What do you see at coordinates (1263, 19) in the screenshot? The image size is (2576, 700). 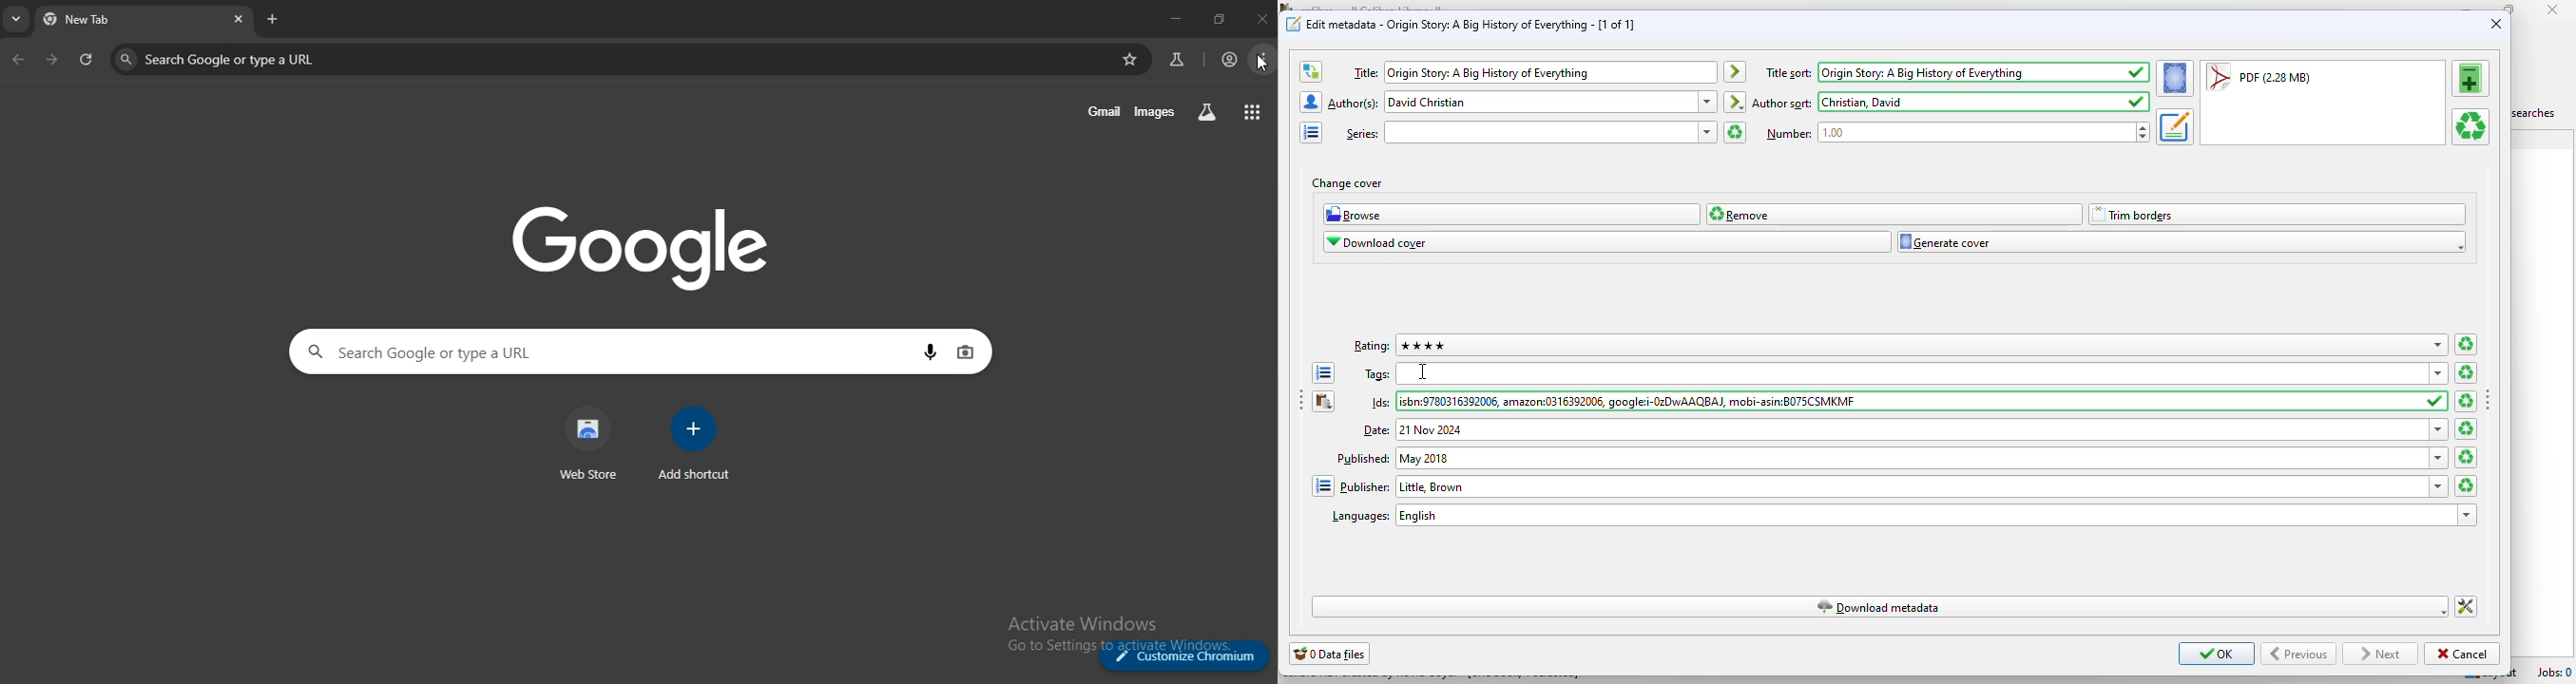 I see `close` at bounding box center [1263, 19].